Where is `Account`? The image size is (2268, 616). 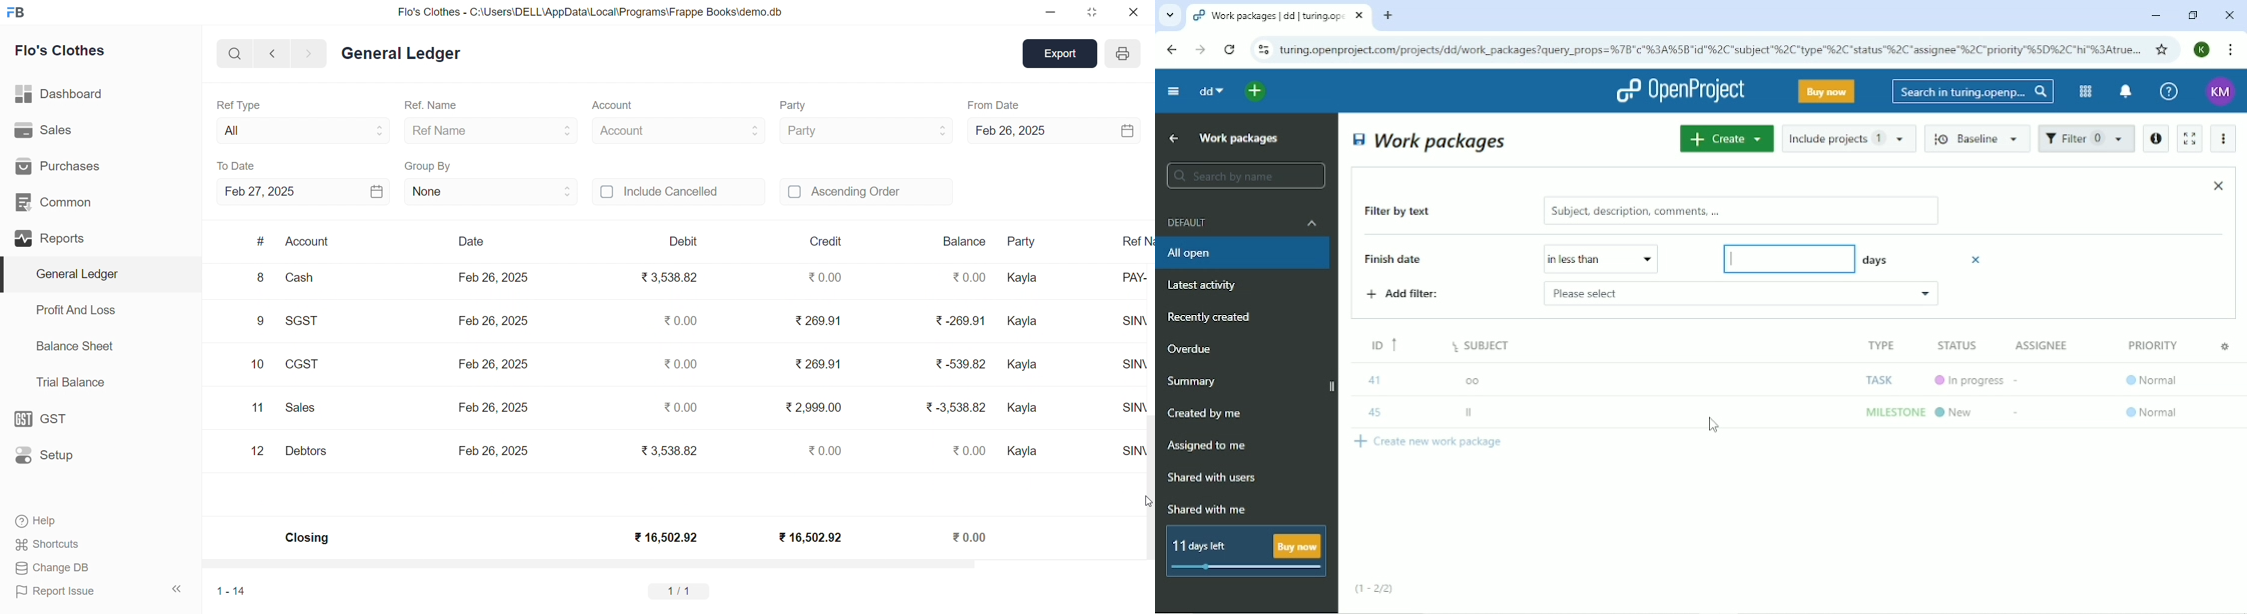
Account is located at coordinates (2221, 92).